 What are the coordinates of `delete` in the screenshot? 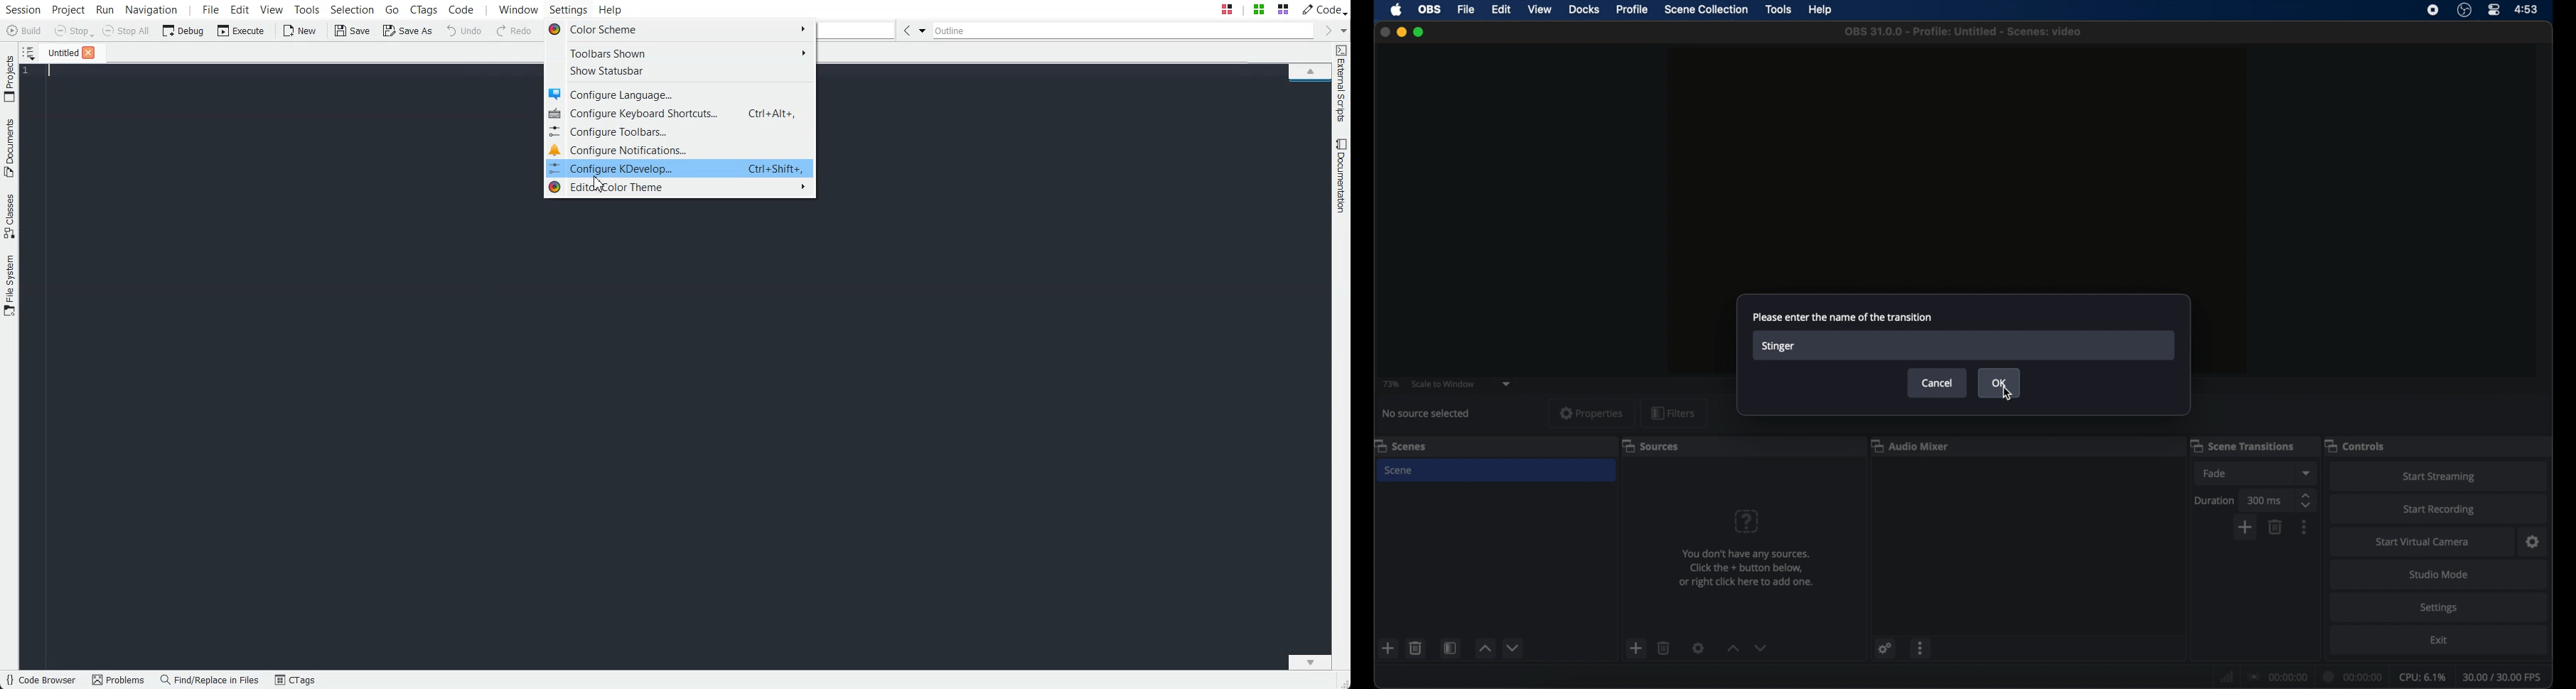 It's located at (1415, 647).